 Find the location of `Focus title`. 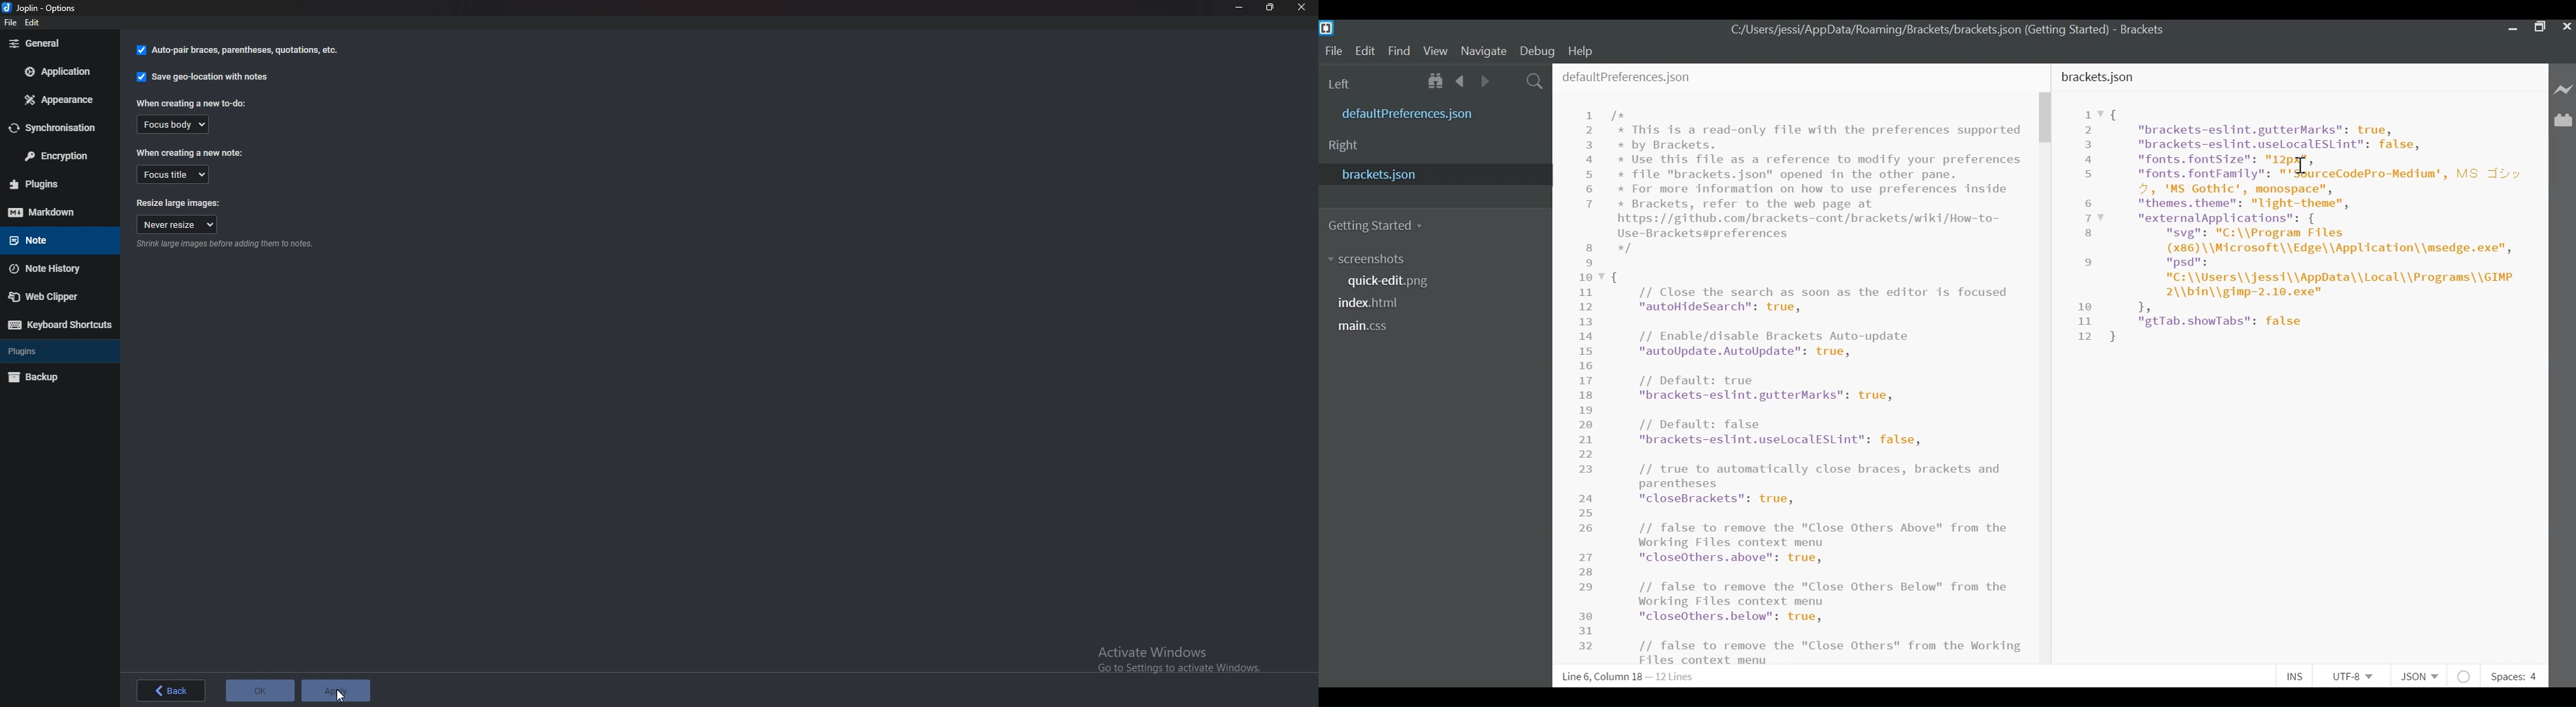

Focus title is located at coordinates (174, 174).